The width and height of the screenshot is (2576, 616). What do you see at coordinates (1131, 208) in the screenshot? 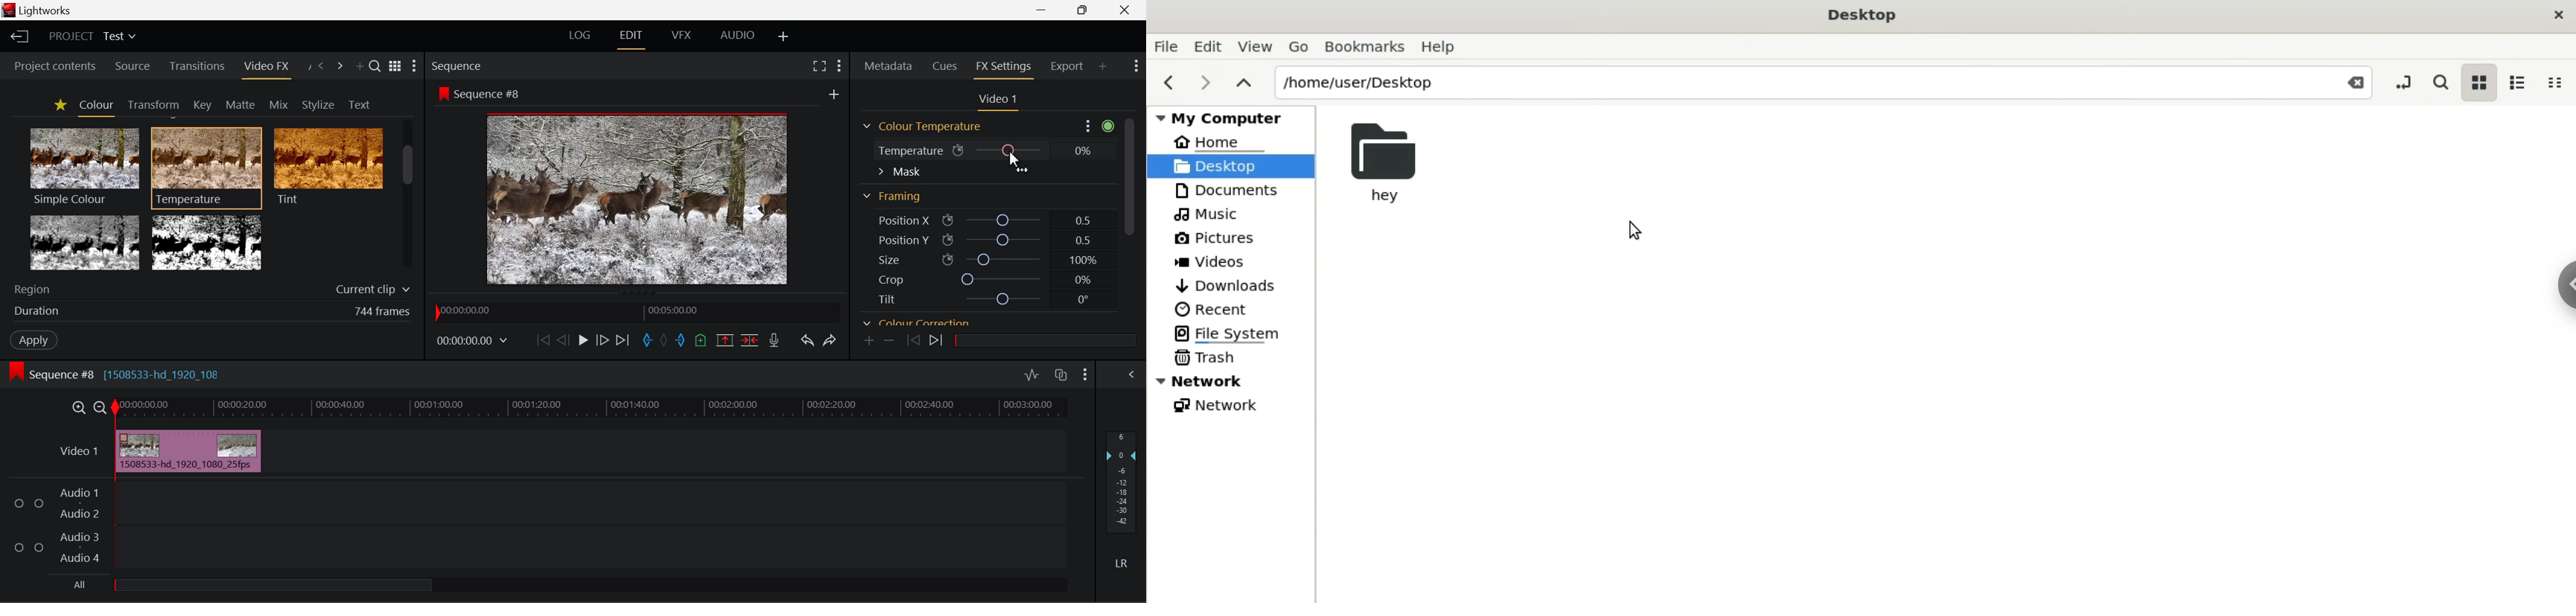
I see `Scroll Bar` at bounding box center [1131, 208].